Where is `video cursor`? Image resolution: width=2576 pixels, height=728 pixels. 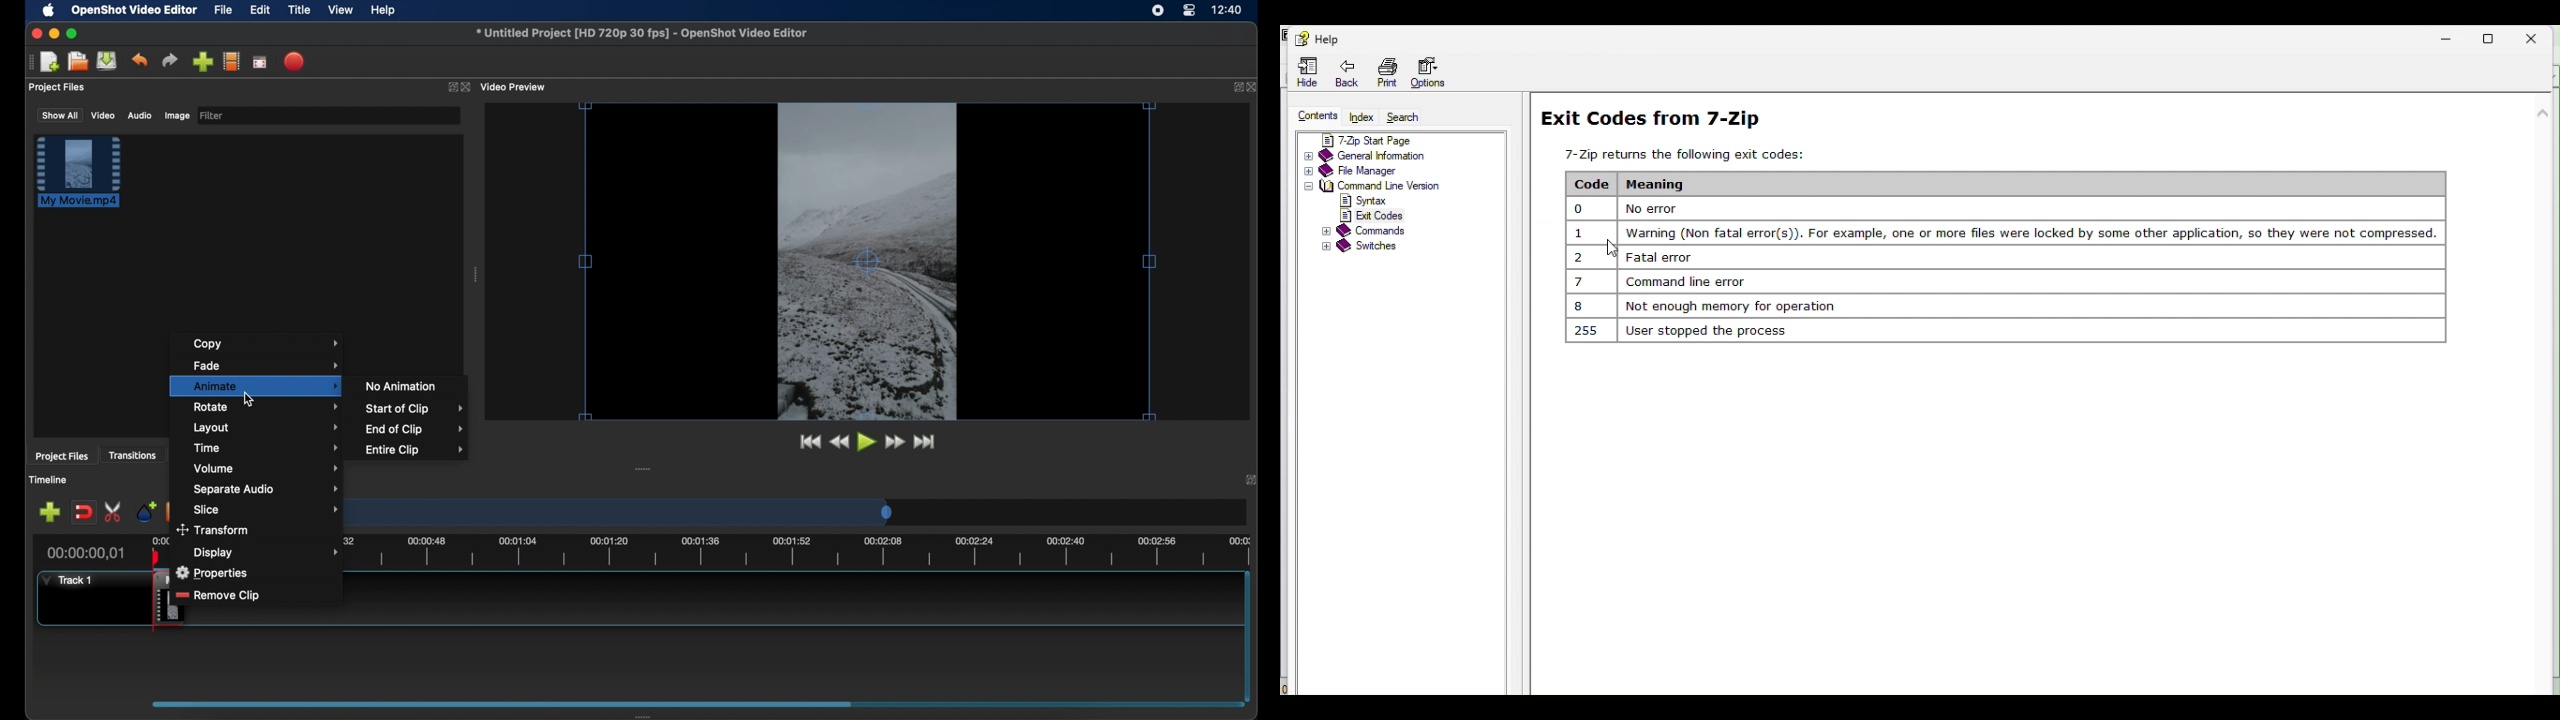 video cursor is located at coordinates (867, 262).